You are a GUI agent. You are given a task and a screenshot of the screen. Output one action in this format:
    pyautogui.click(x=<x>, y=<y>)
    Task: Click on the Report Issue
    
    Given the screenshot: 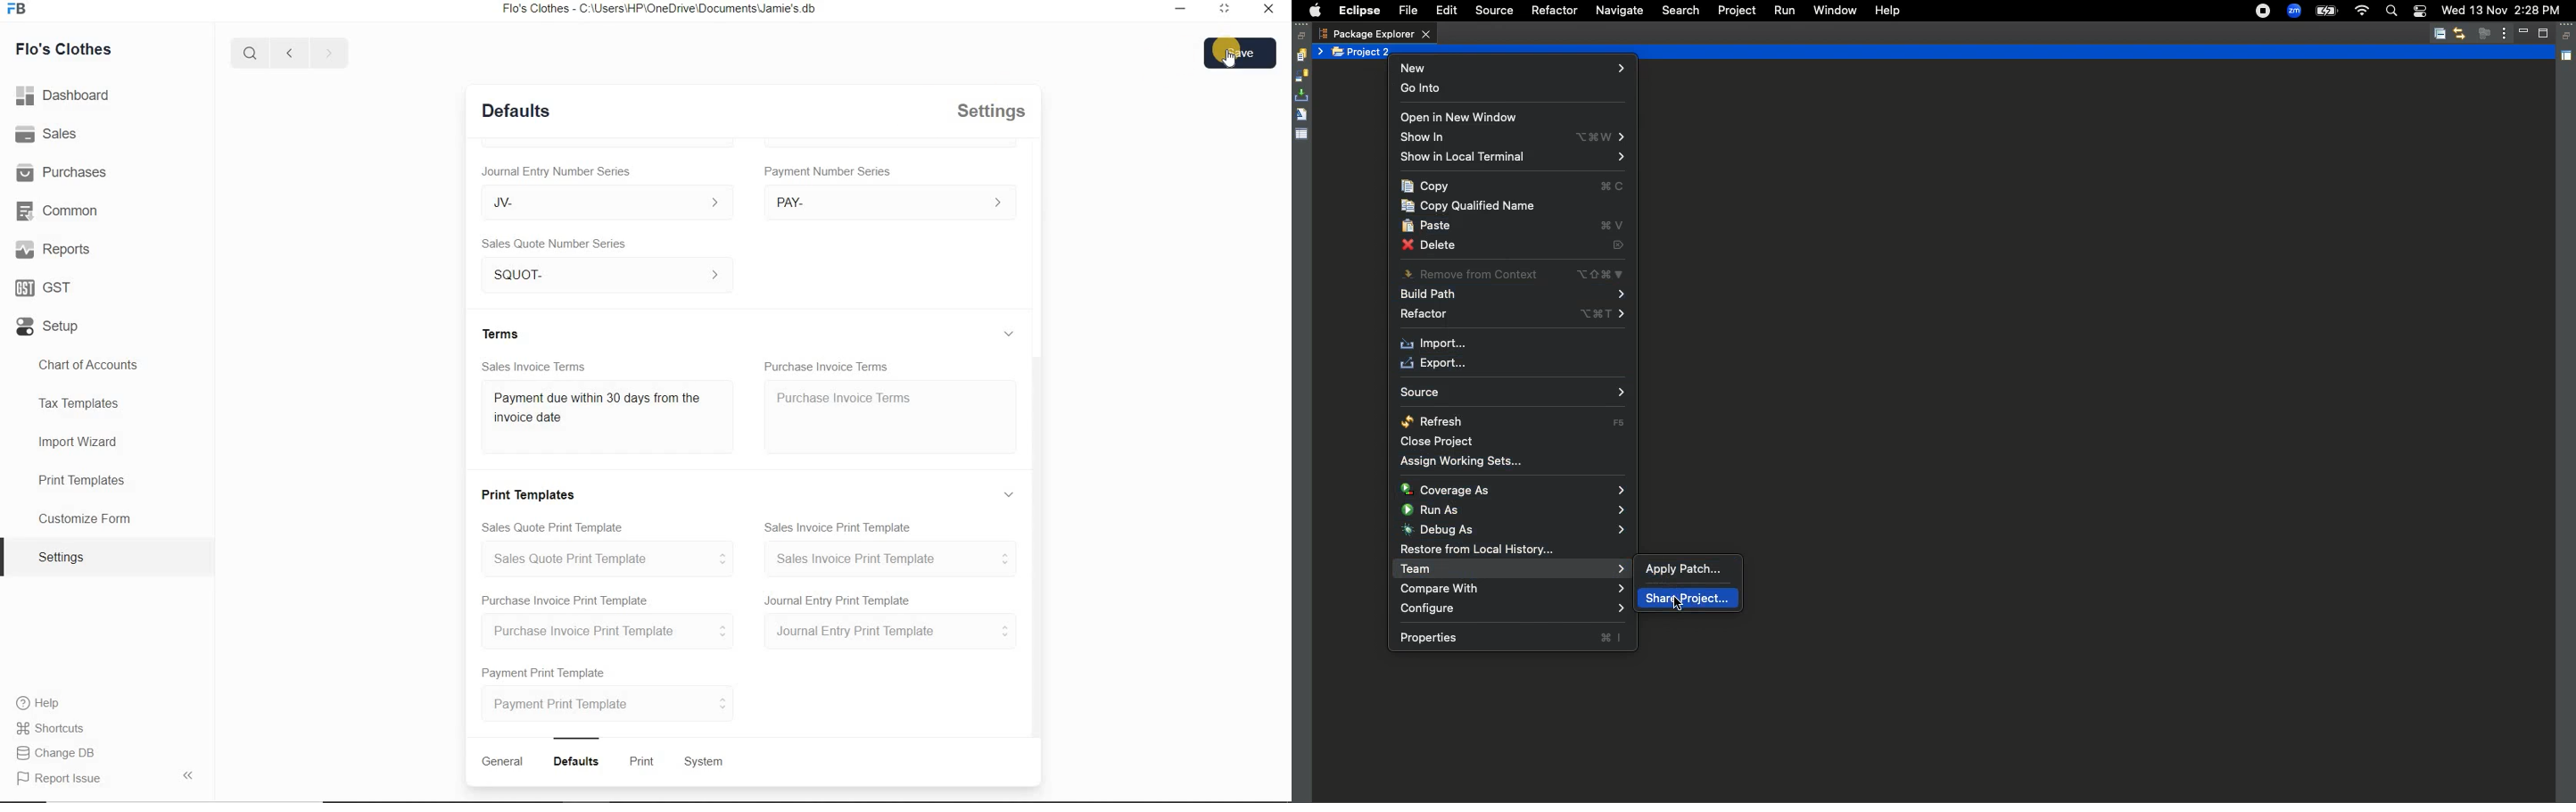 What is the action you would take?
    pyautogui.click(x=106, y=776)
    